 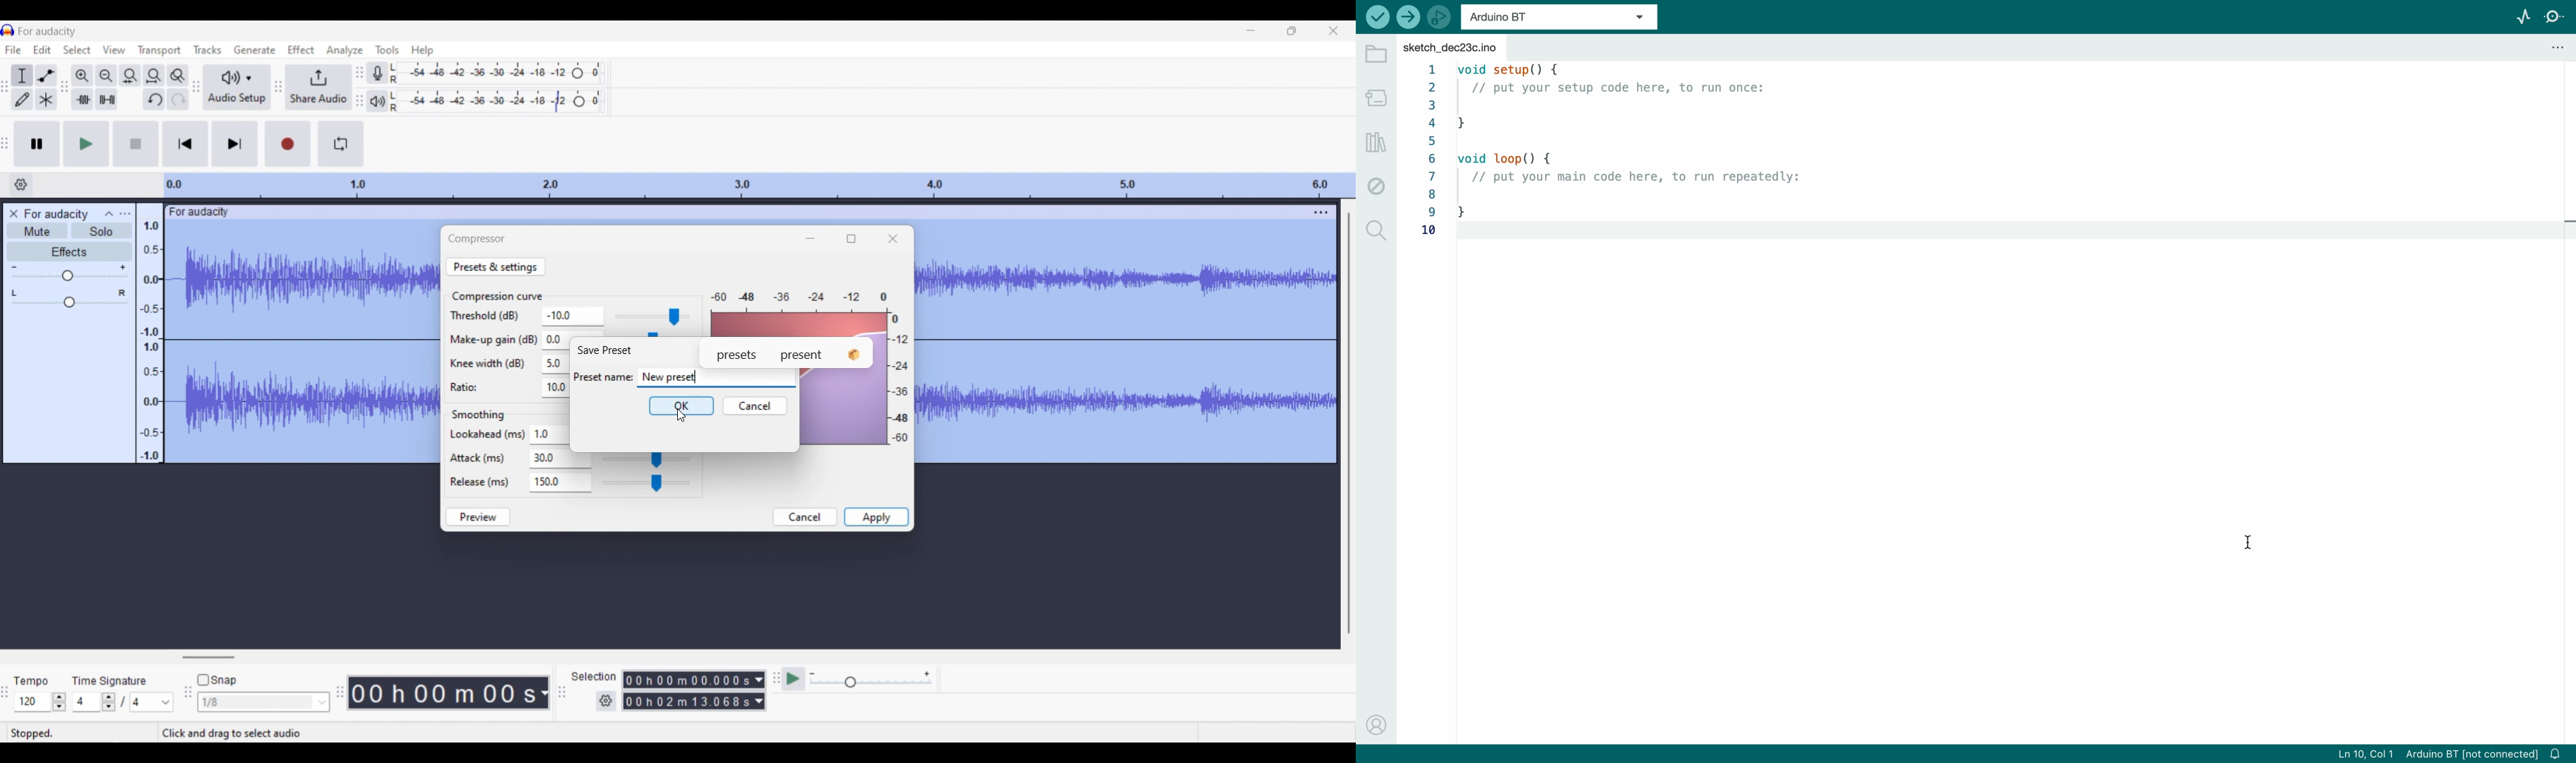 I want to click on Text box for Knee width, so click(x=555, y=365).